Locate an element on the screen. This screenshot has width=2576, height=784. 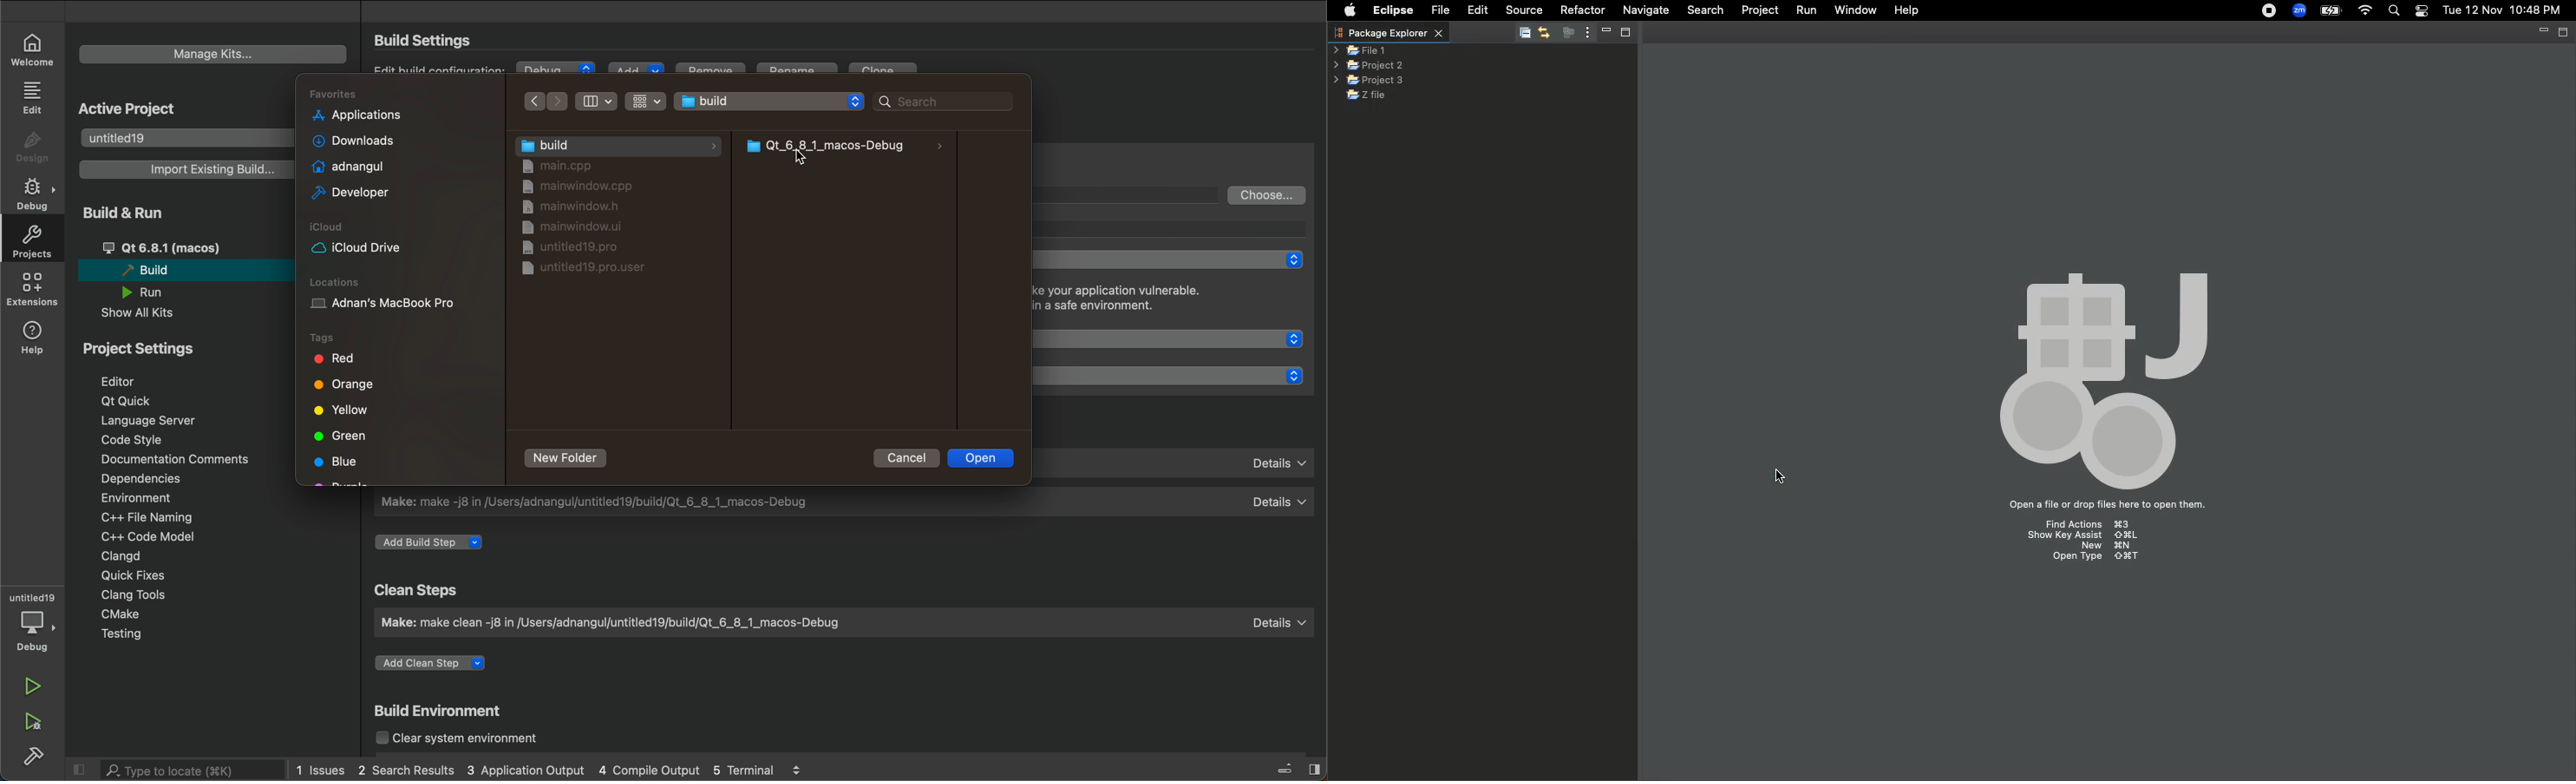
Refractor is located at coordinates (1583, 11).